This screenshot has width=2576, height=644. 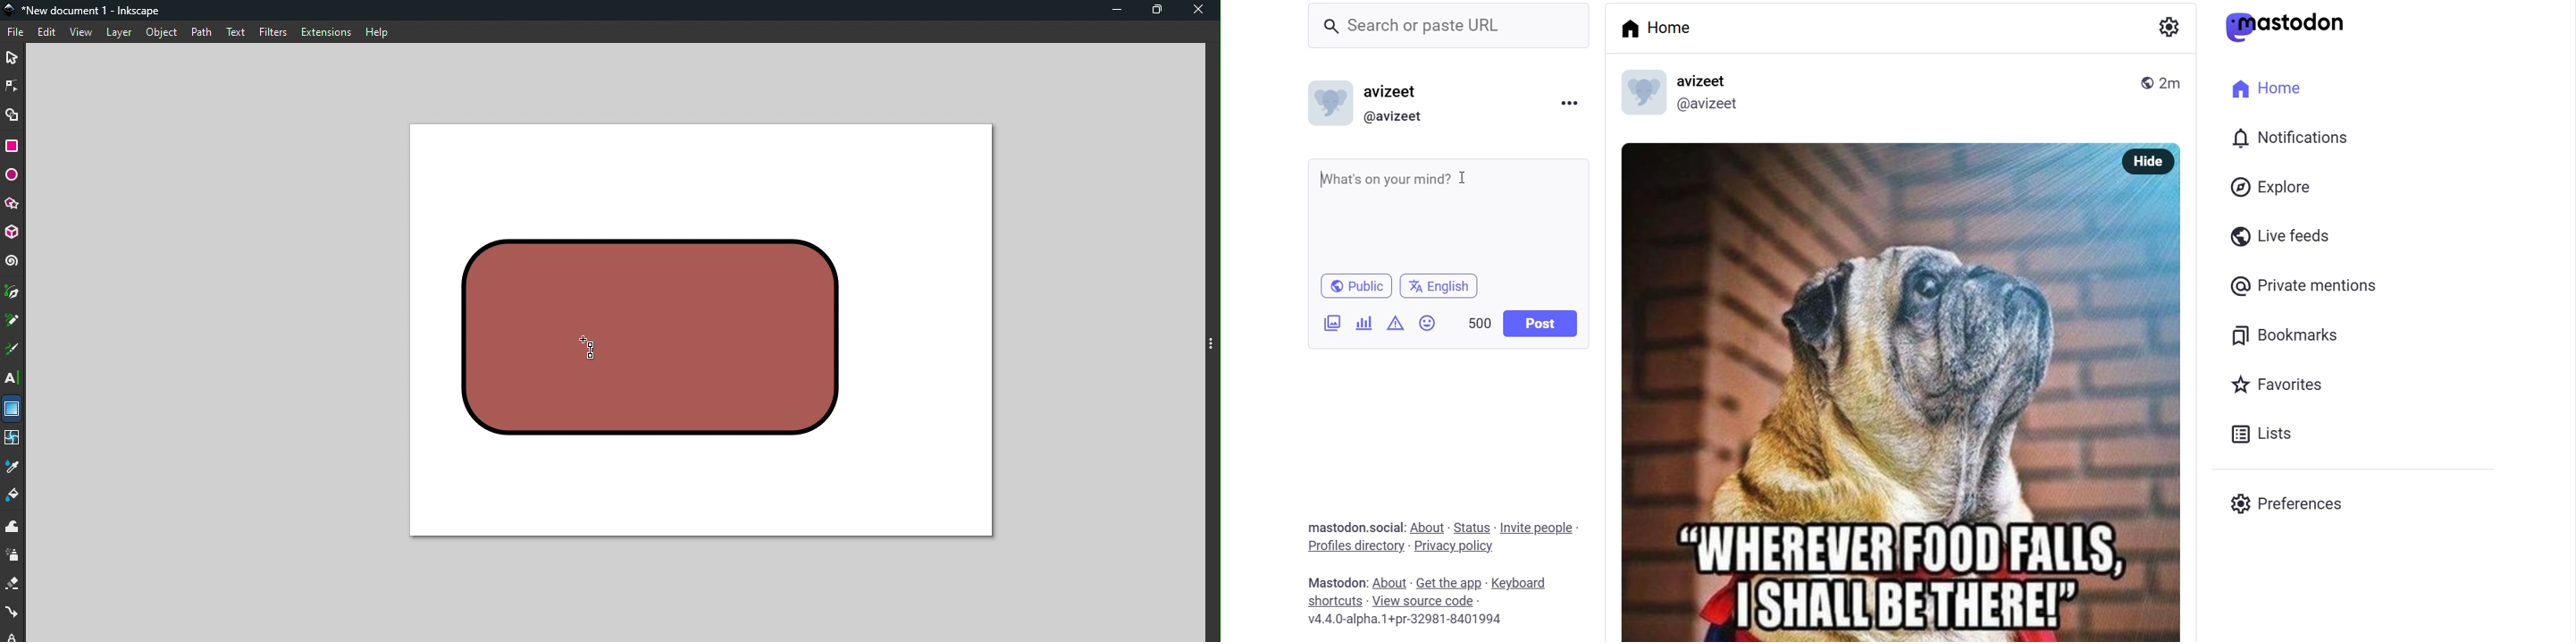 I want to click on invite people, so click(x=1538, y=527).